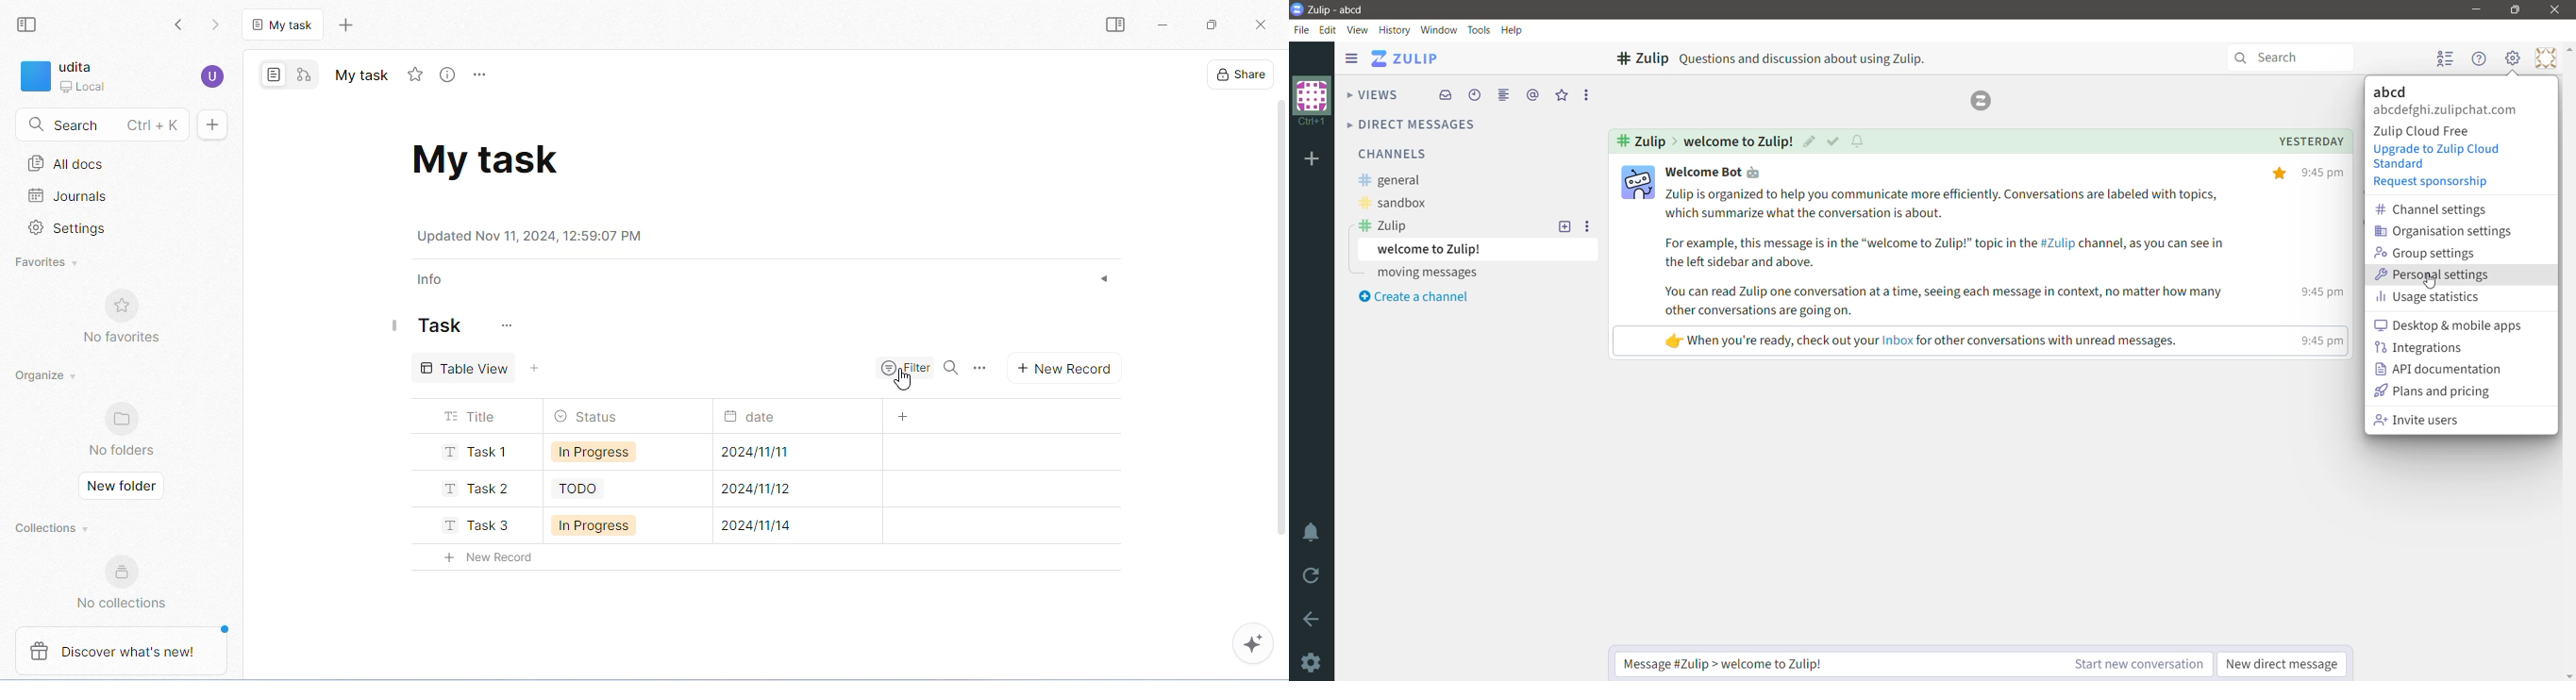  I want to click on Personal Menu, so click(2545, 58).